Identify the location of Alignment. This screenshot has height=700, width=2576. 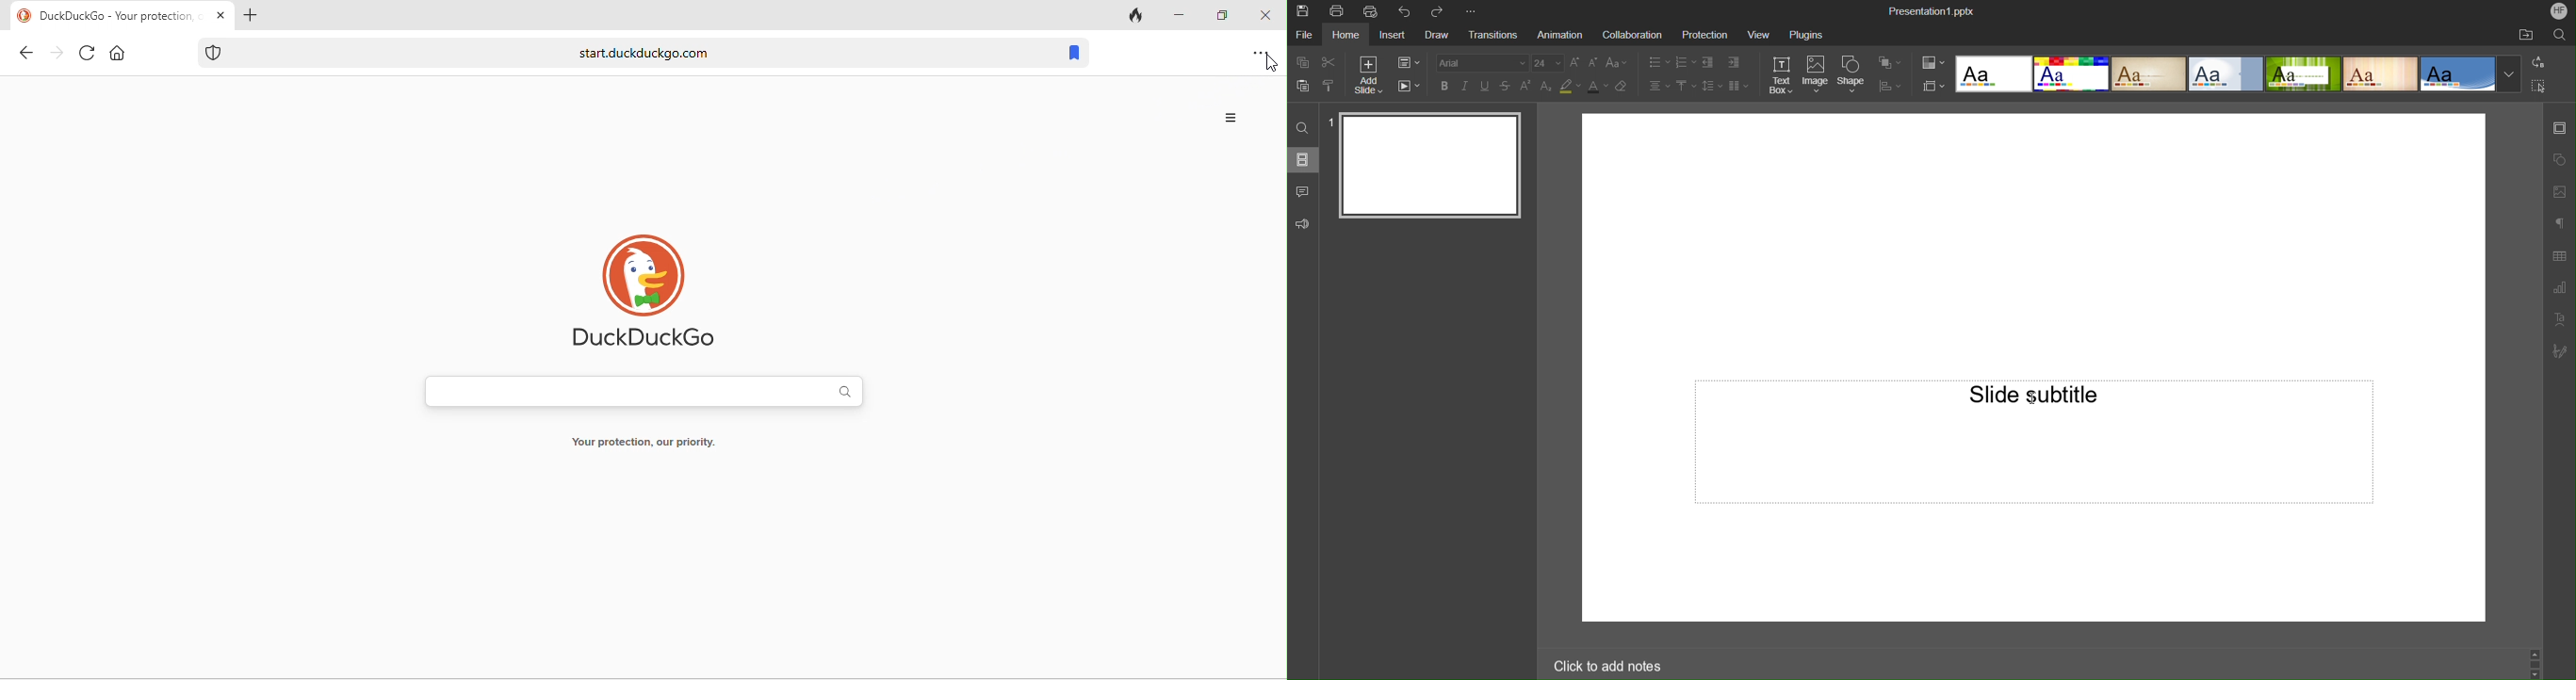
(1659, 86).